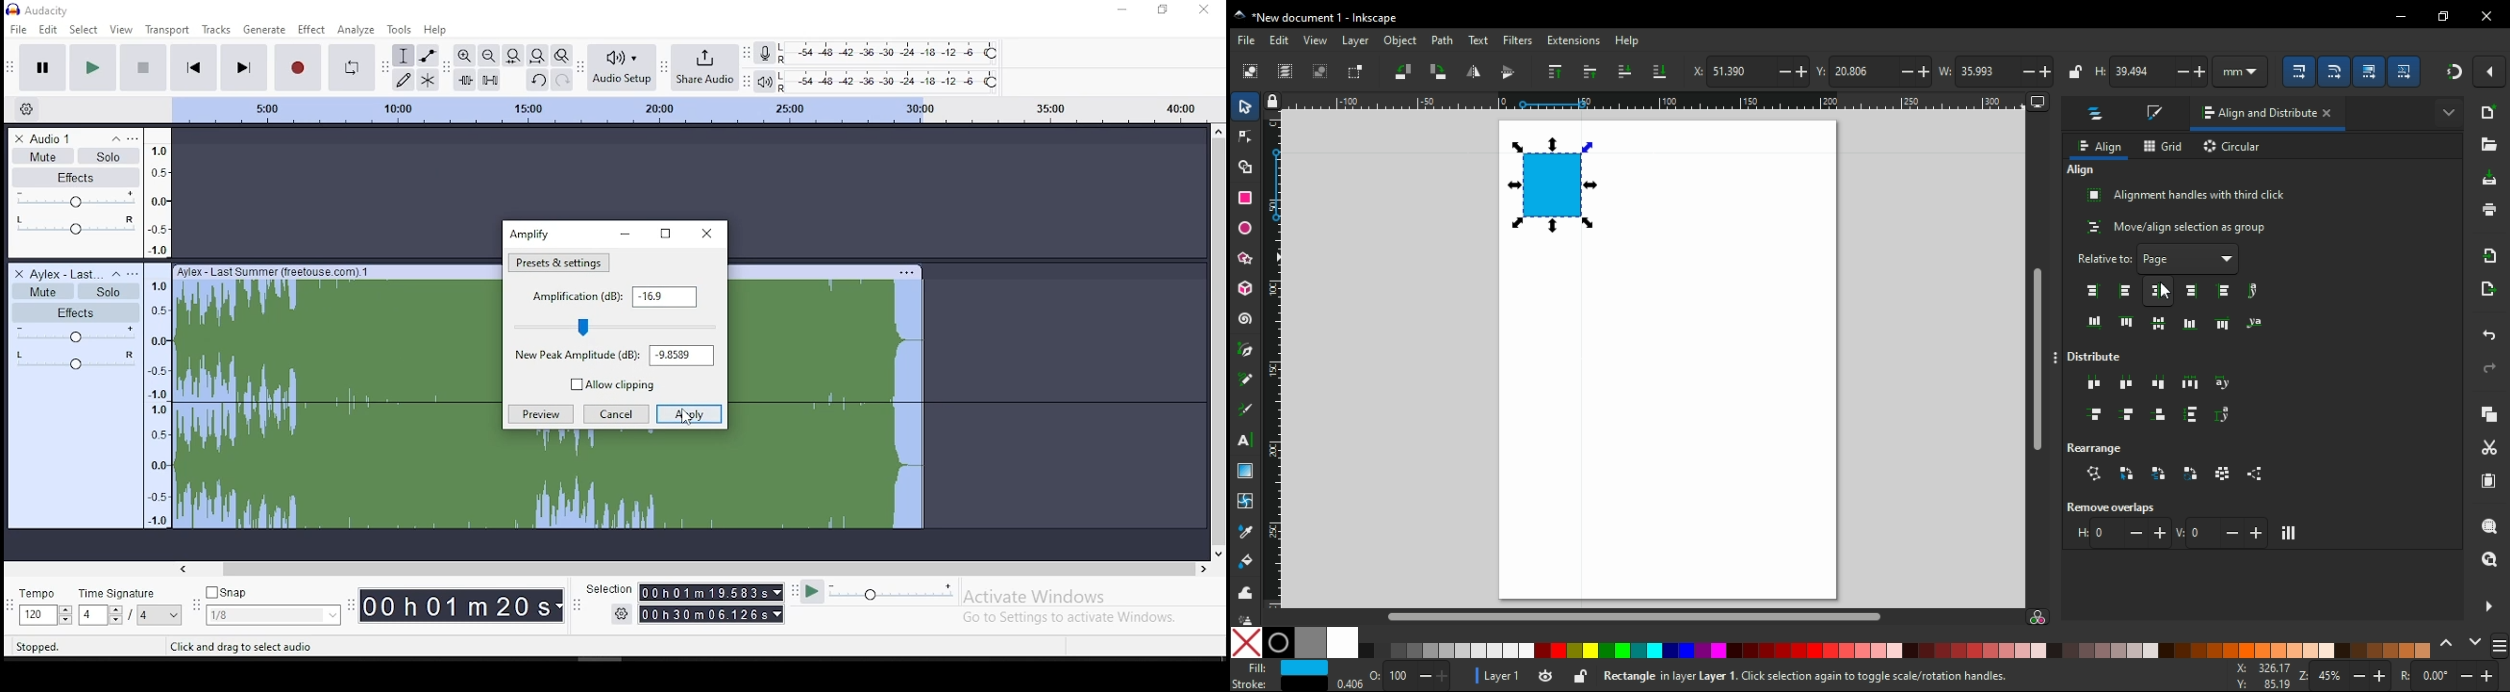 The image size is (2520, 700). I want to click on recording level, so click(891, 53).